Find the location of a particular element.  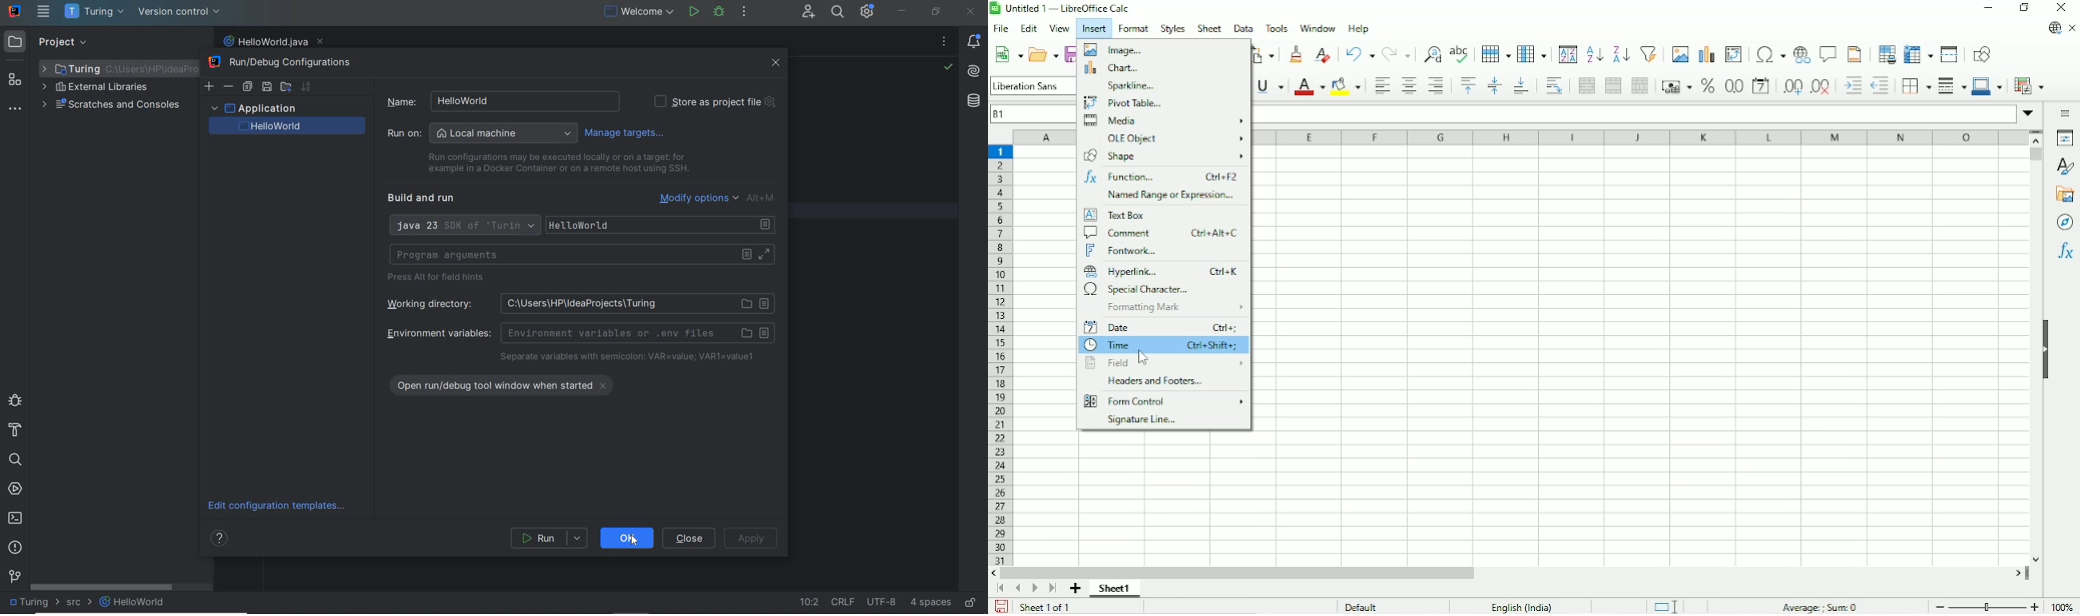

Sheet 1 of 1 is located at coordinates (1044, 607).